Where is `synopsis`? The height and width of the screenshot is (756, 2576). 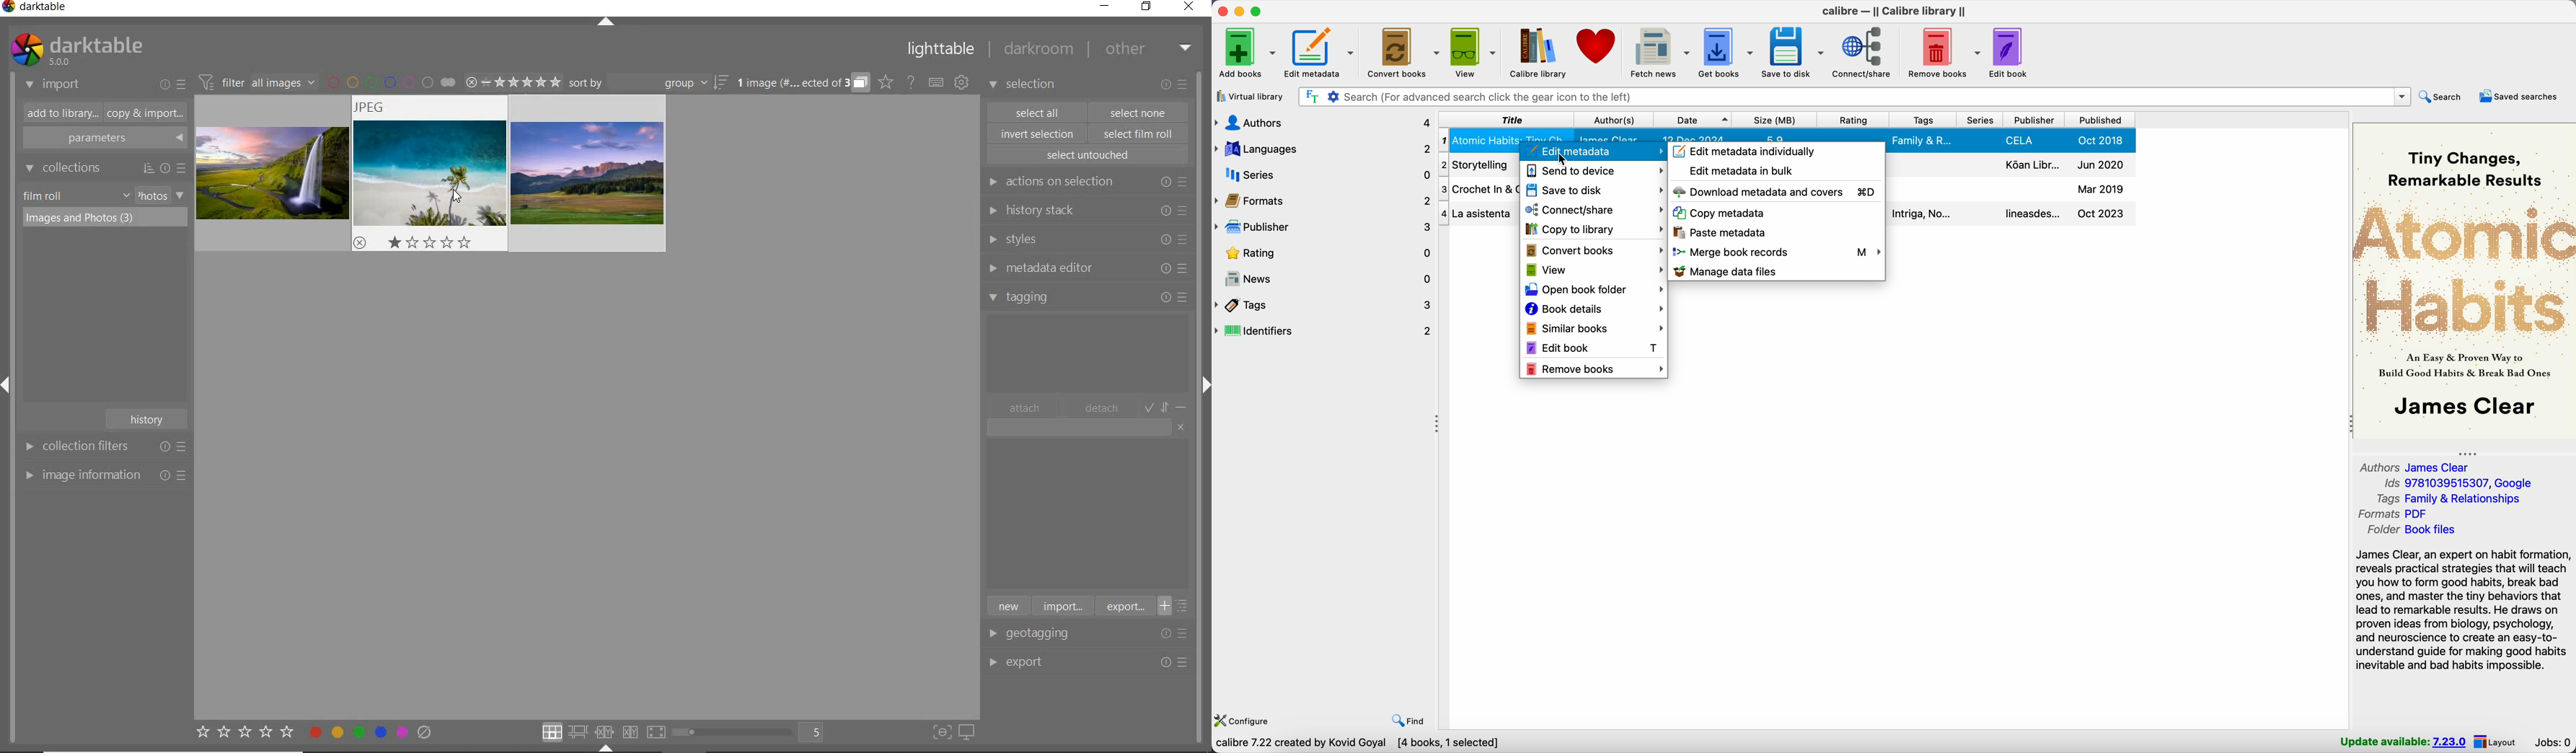
synopsis is located at coordinates (2464, 610).